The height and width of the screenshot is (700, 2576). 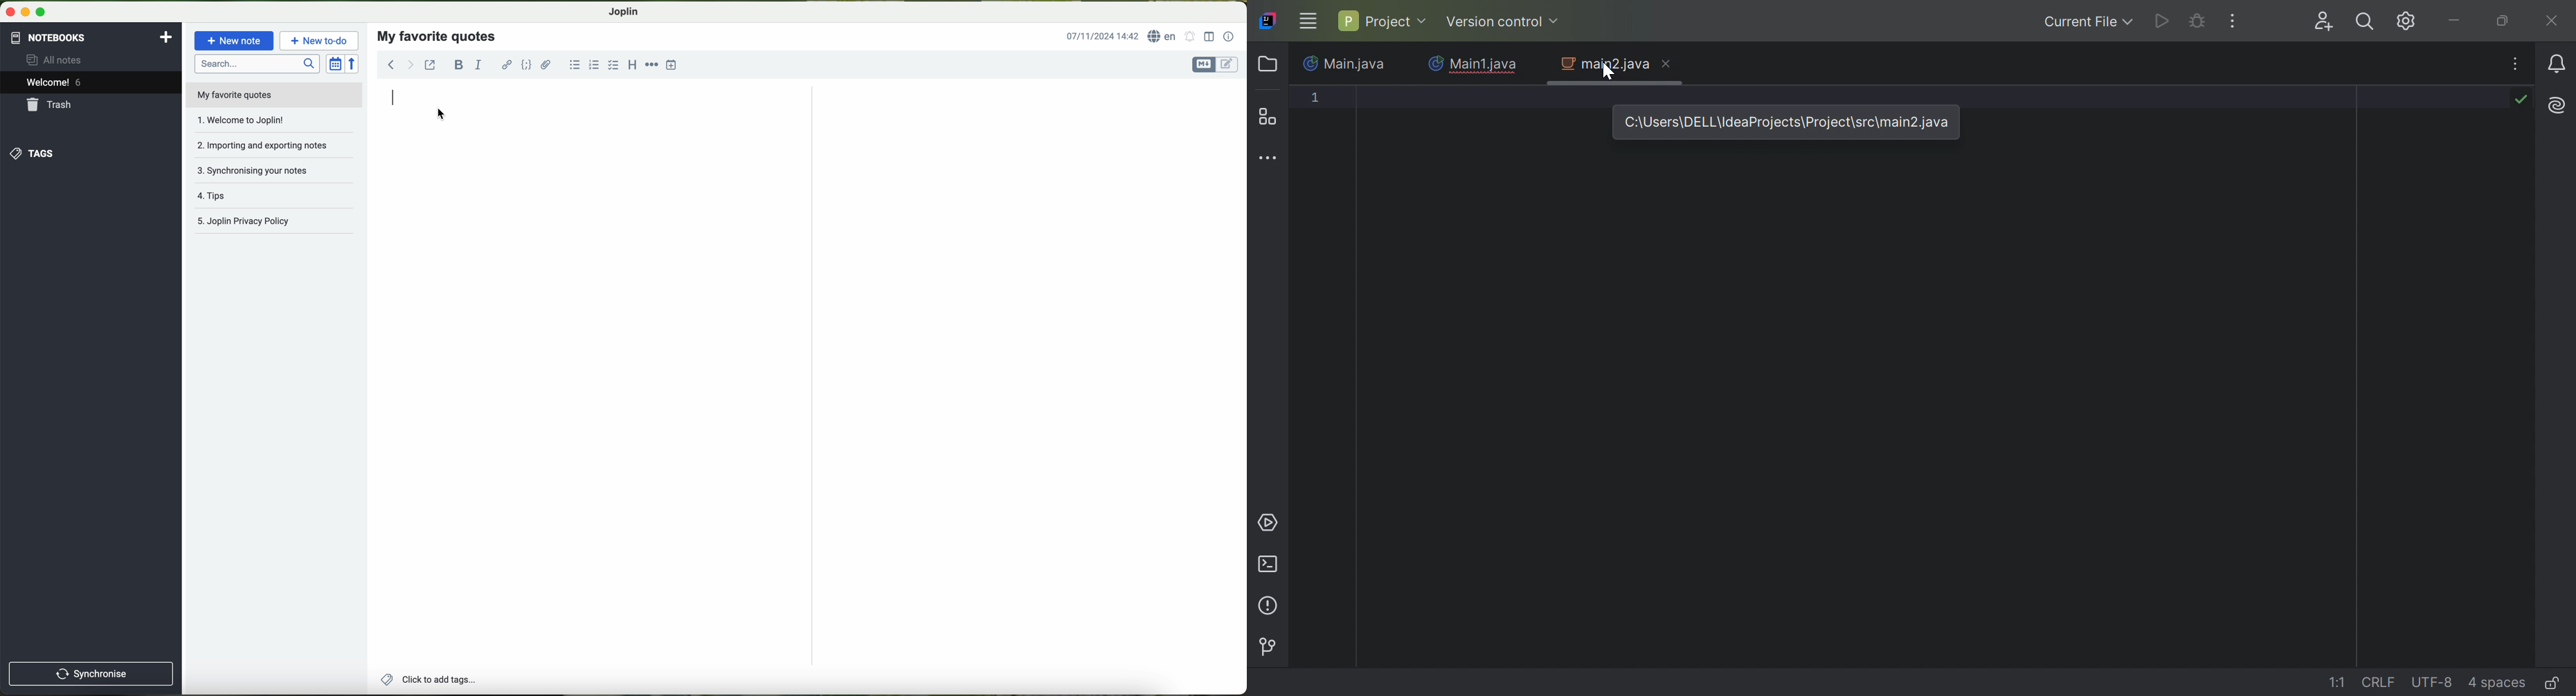 What do you see at coordinates (397, 64) in the screenshot?
I see `navigation arrows` at bounding box center [397, 64].